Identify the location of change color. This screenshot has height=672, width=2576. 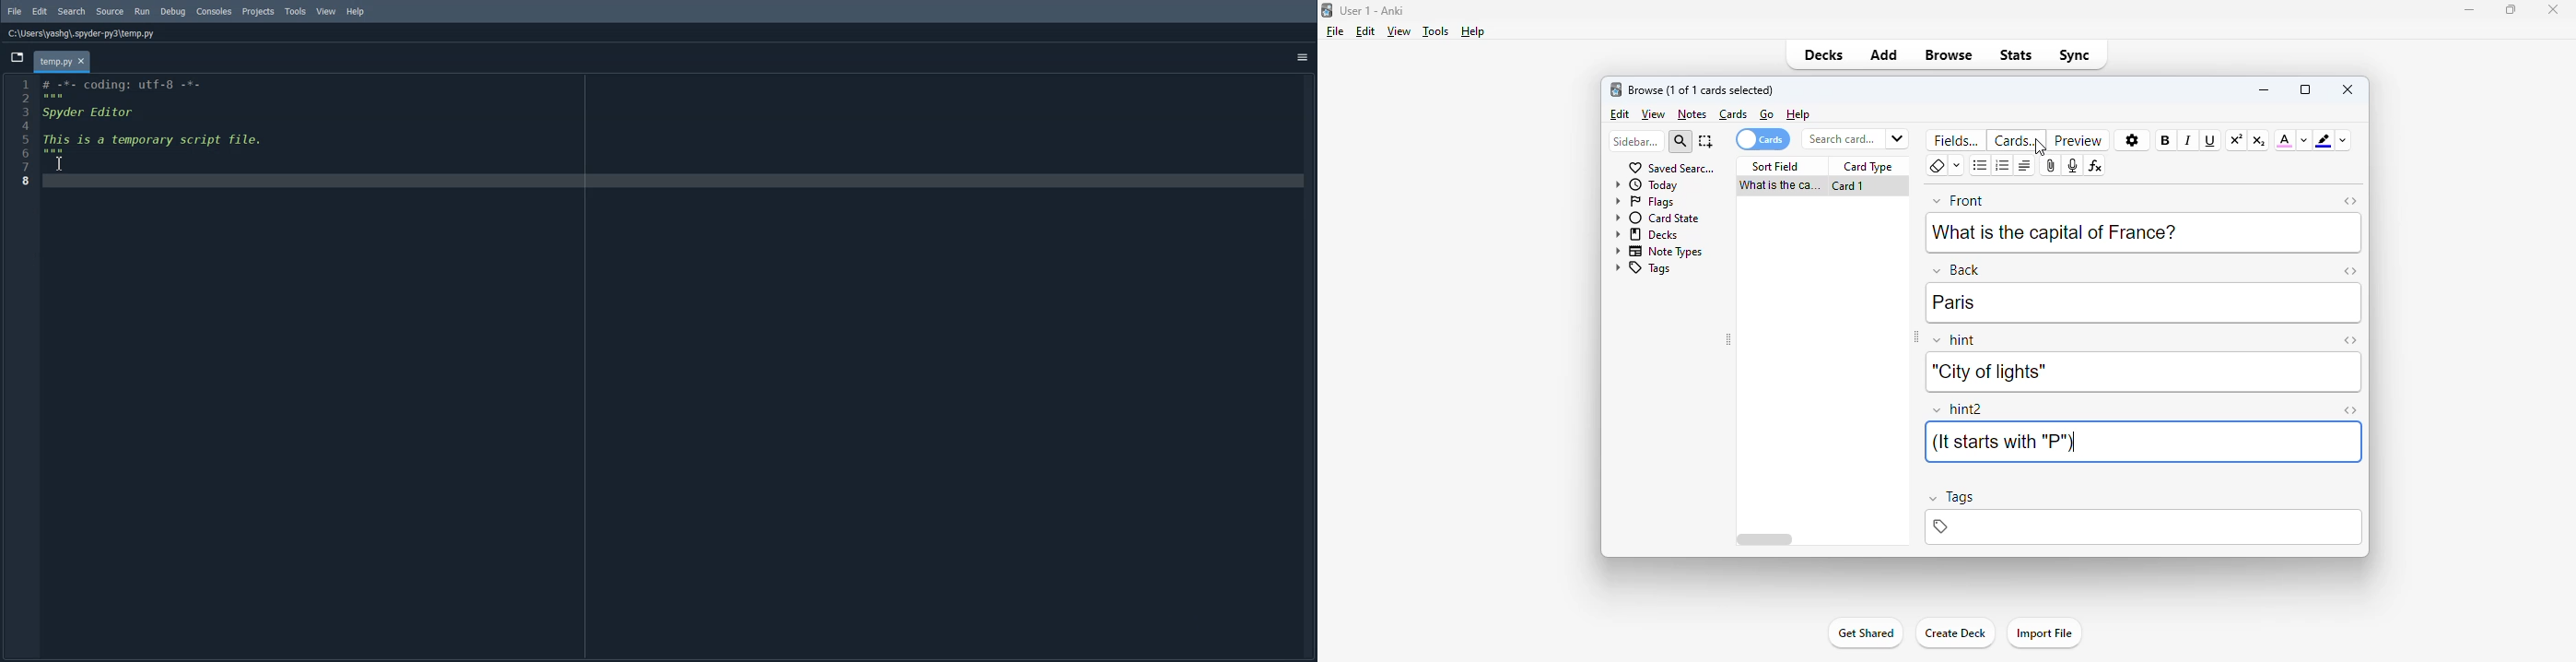
(2304, 140).